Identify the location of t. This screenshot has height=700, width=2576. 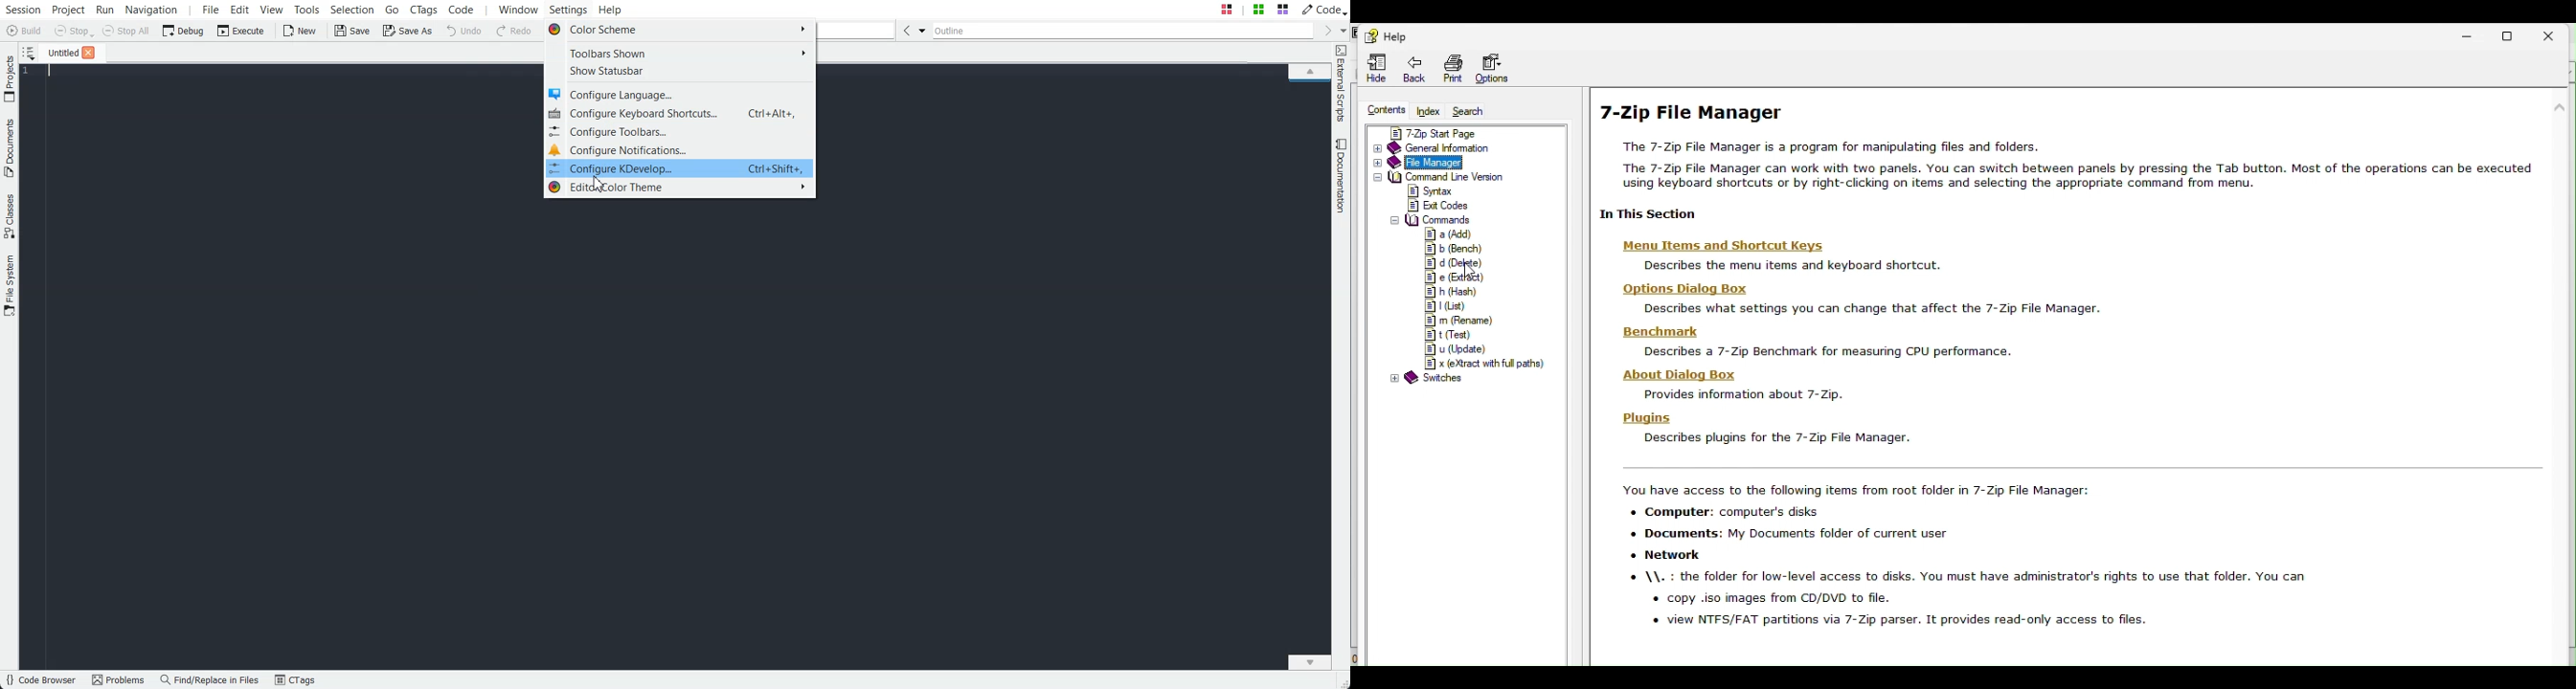
(1450, 334).